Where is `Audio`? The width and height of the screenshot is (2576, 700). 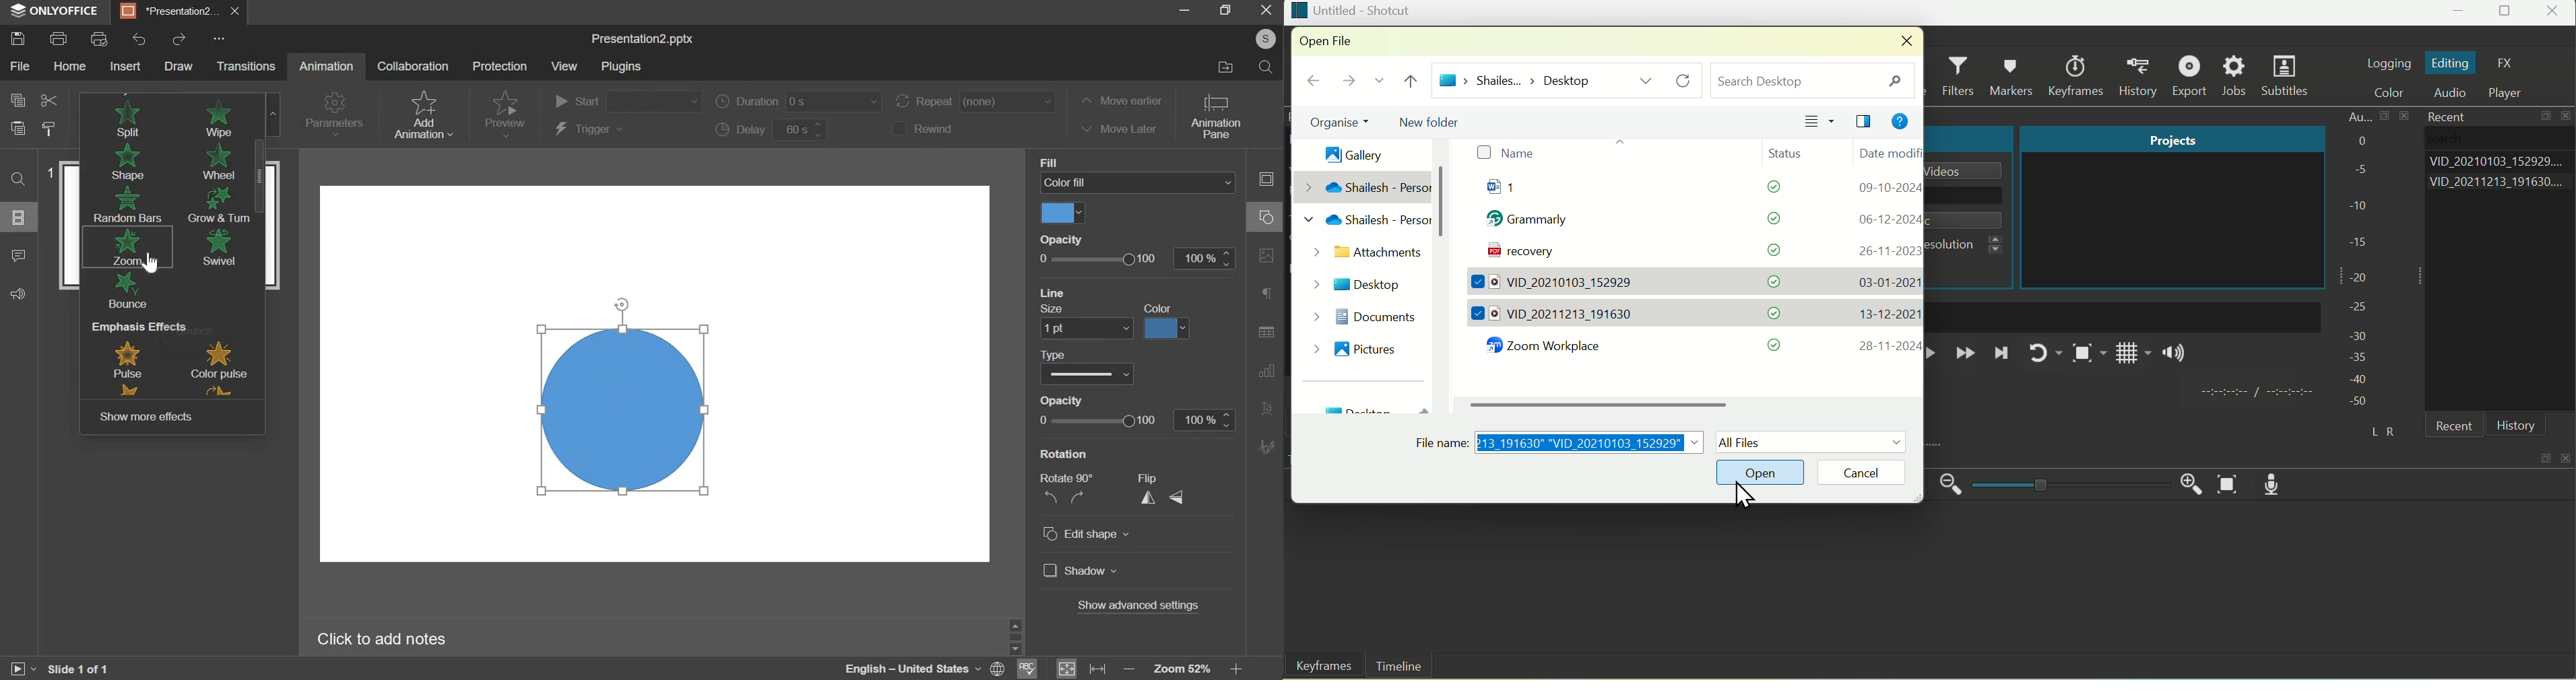
Audio is located at coordinates (2455, 94).